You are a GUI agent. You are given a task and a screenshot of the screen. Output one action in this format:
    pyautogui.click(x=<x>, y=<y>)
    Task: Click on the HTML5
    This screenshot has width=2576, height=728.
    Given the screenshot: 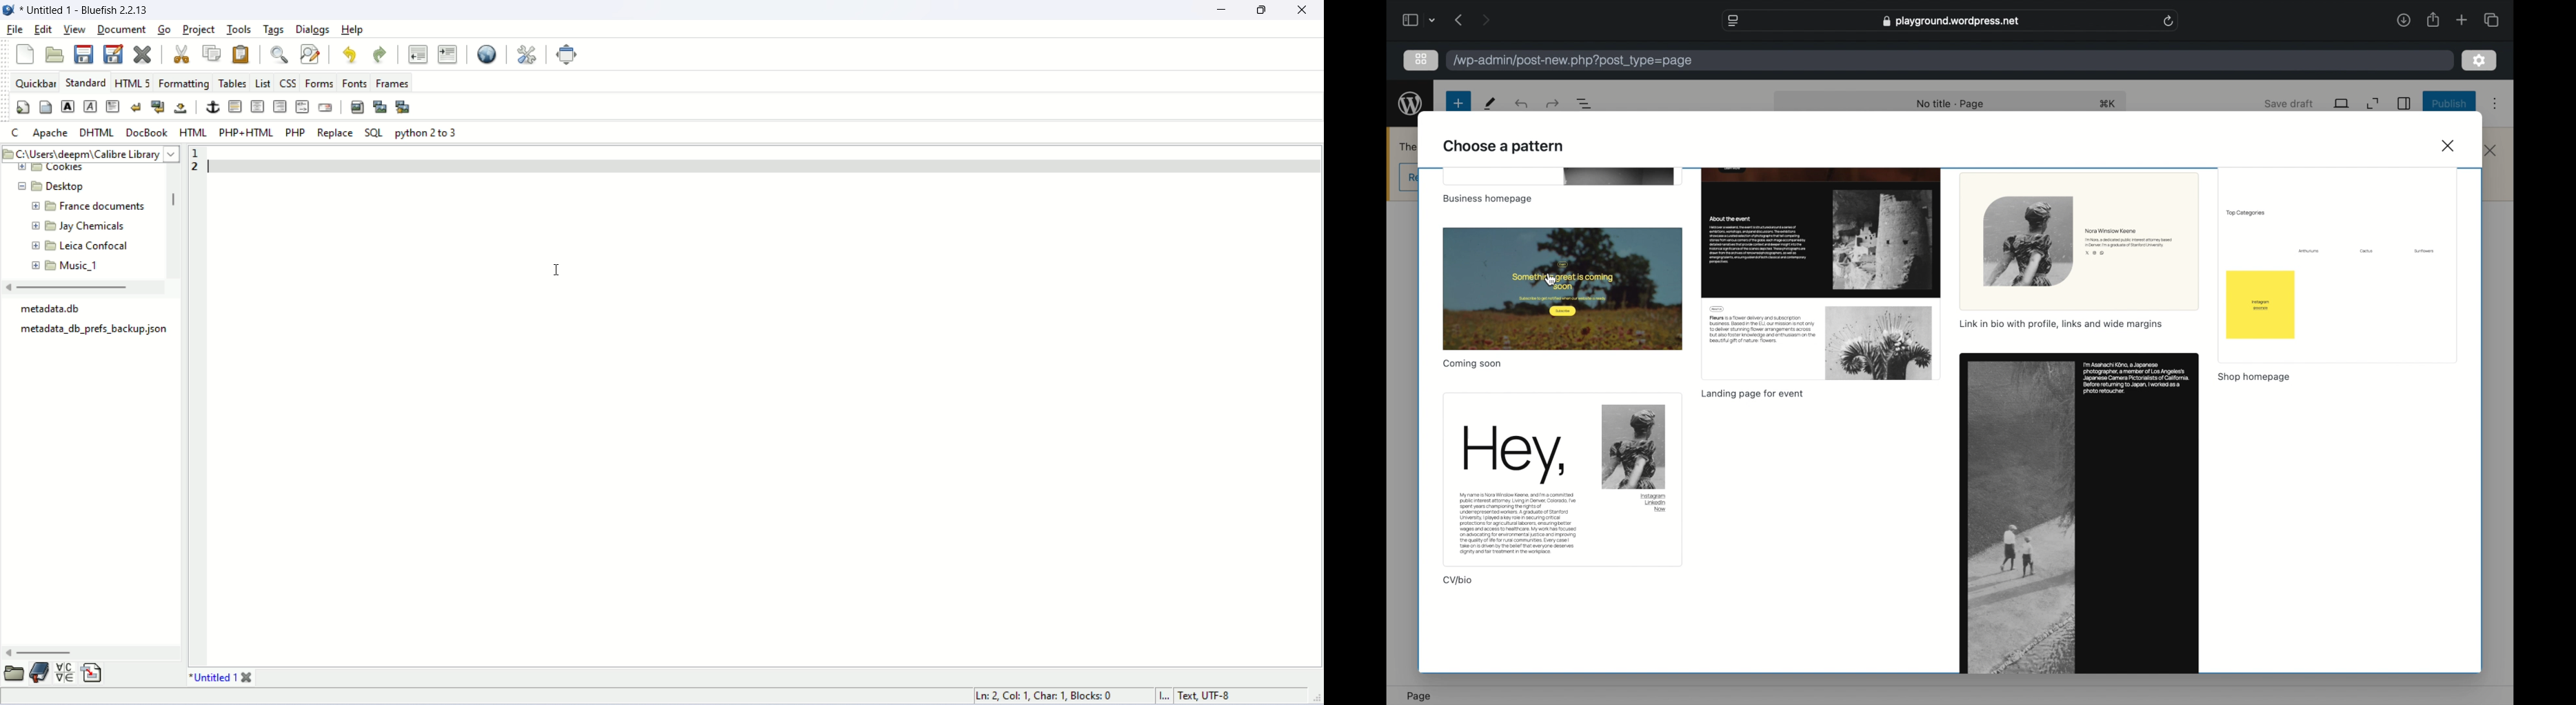 What is the action you would take?
    pyautogui.click(x=133, y=82)
    